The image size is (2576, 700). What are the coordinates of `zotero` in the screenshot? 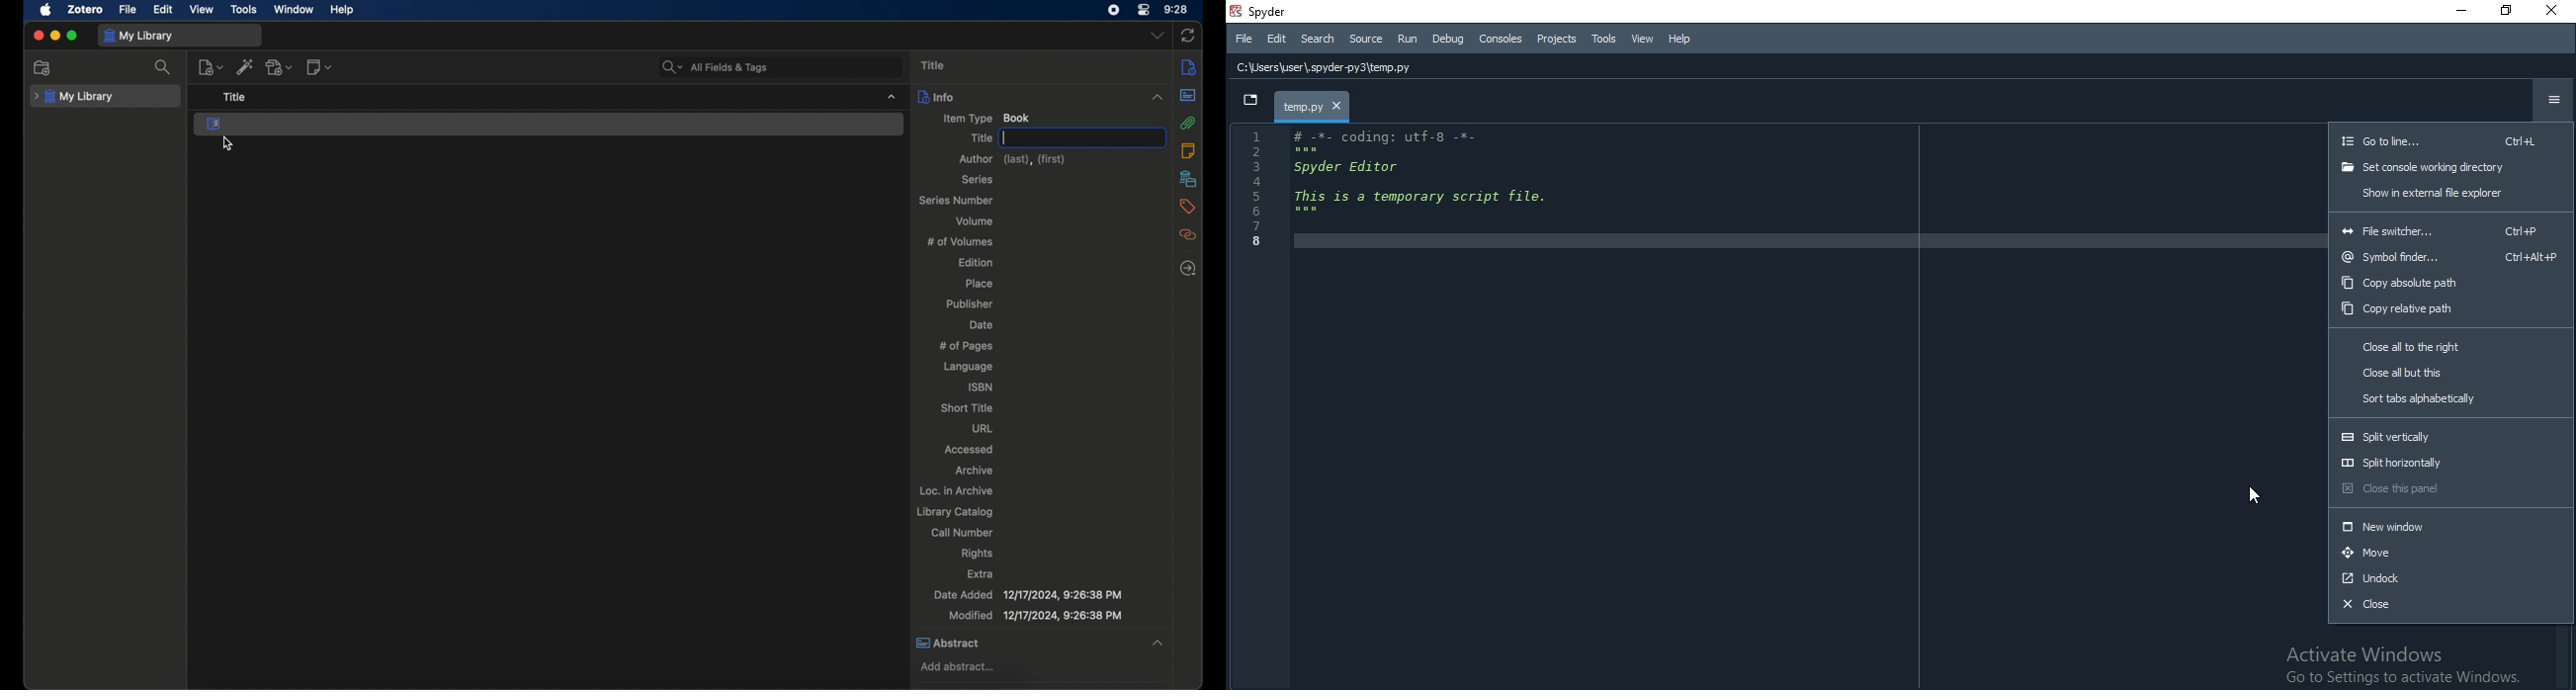 It's located at (84, 10).